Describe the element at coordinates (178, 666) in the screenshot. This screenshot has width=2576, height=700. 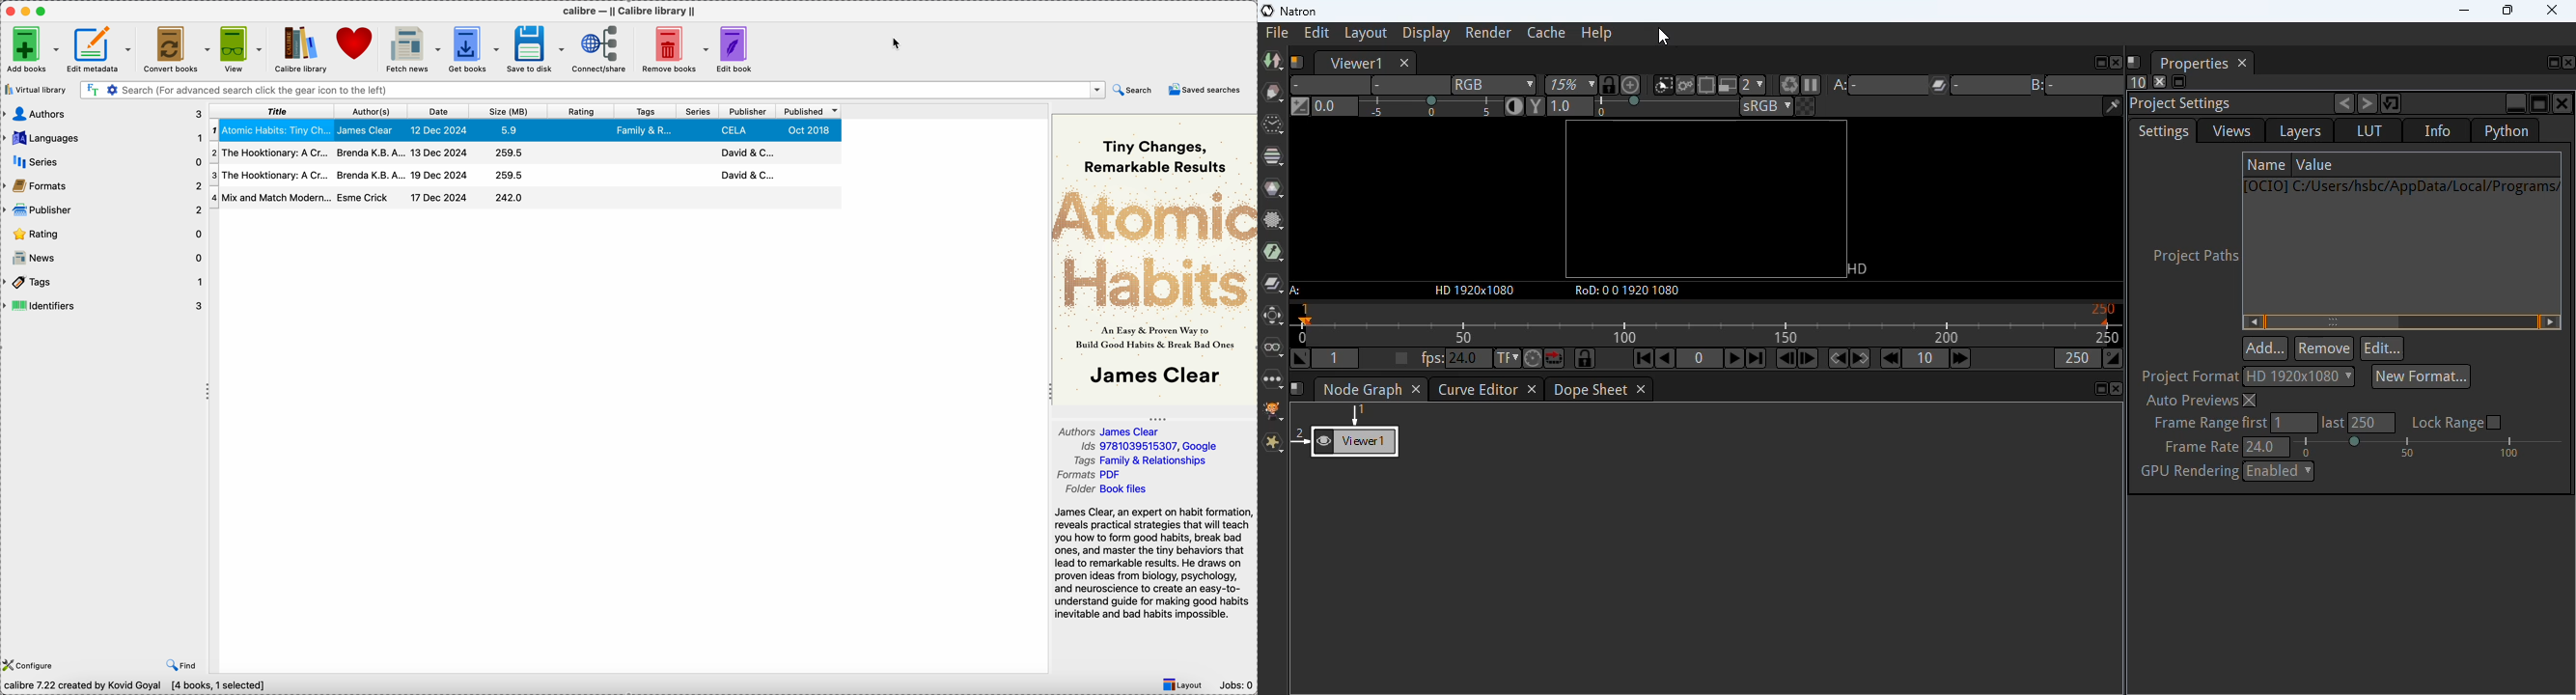
I see `find` at that location.